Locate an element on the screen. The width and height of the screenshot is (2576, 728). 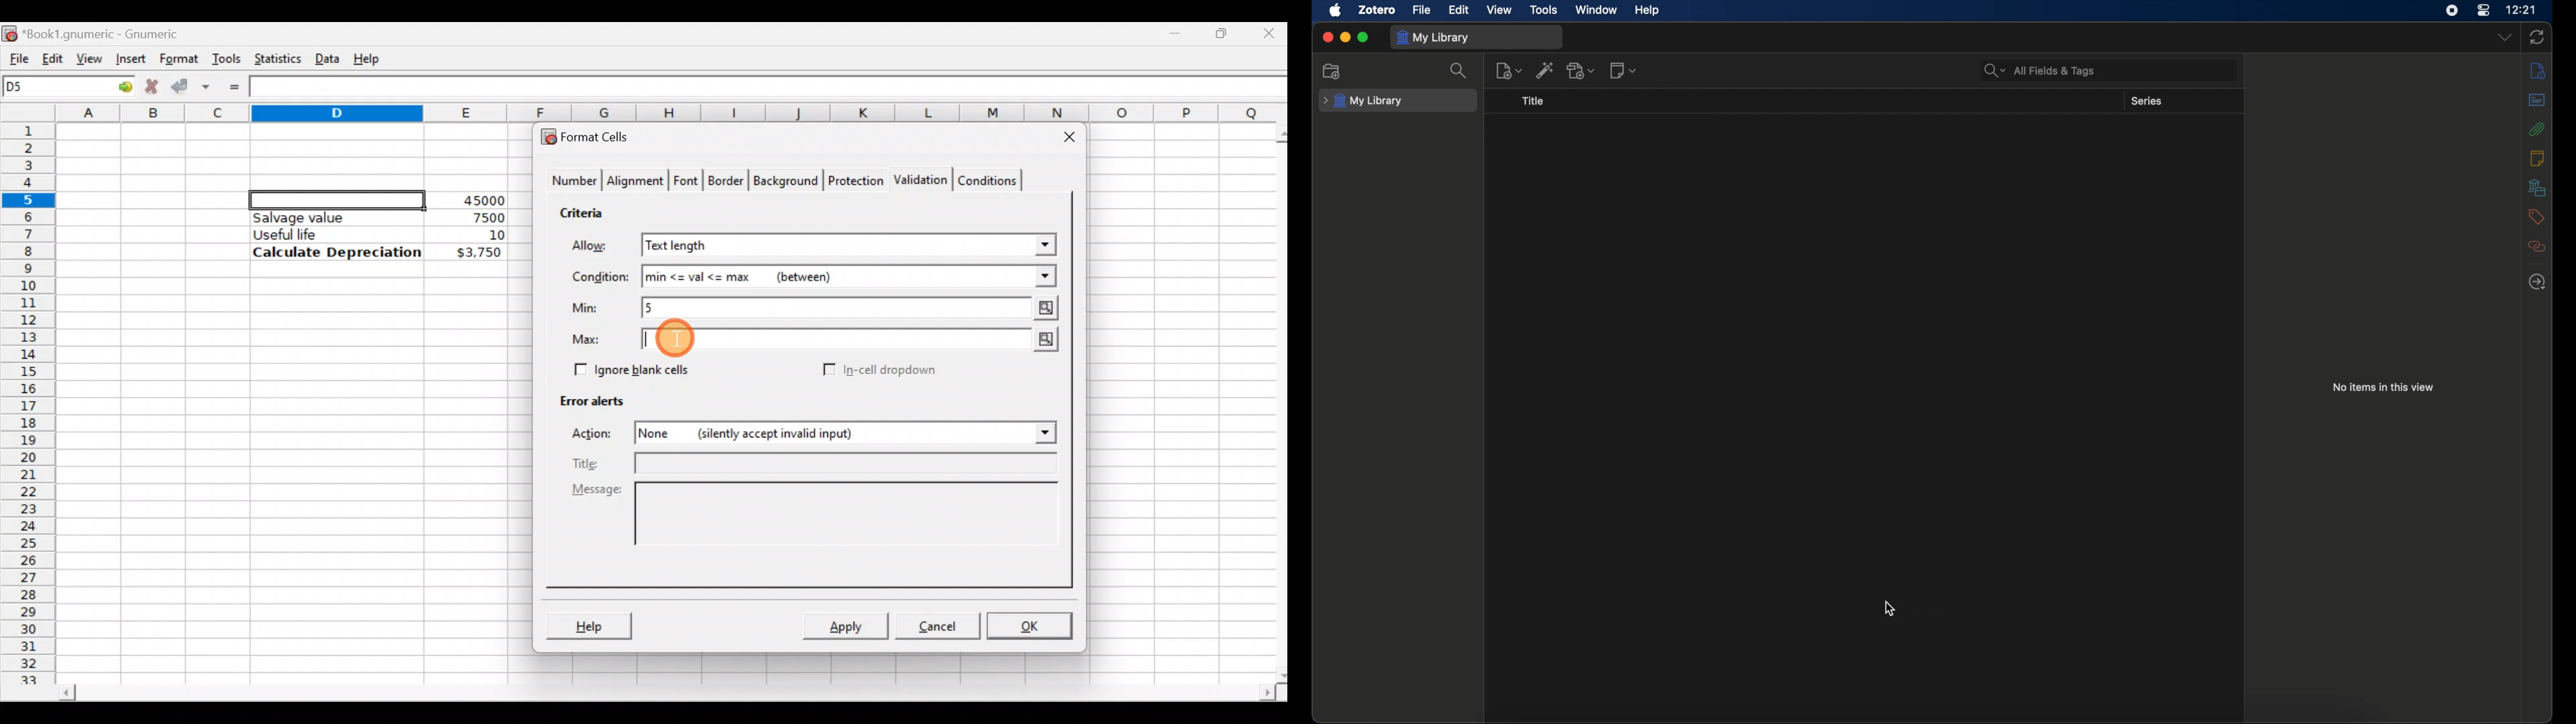
info is located at coordinates (2537, 70).